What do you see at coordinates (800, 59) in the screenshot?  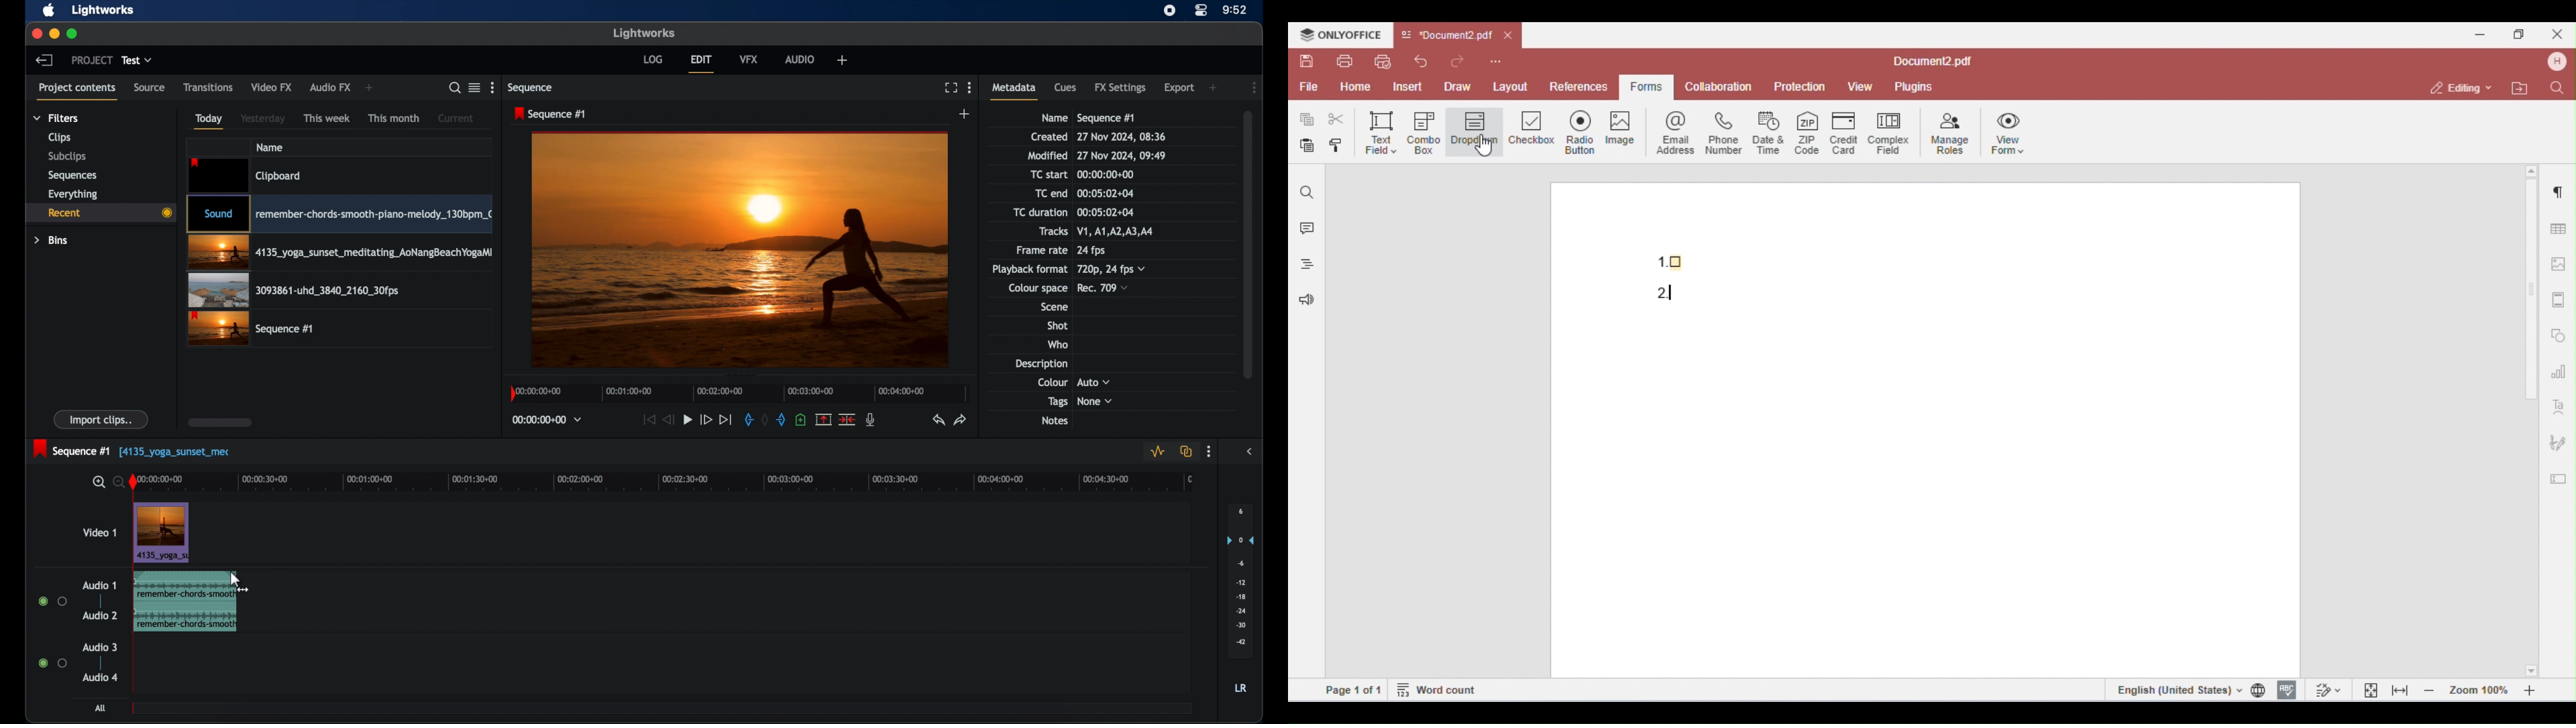 I see `audio` at bounding box center [800, 59].